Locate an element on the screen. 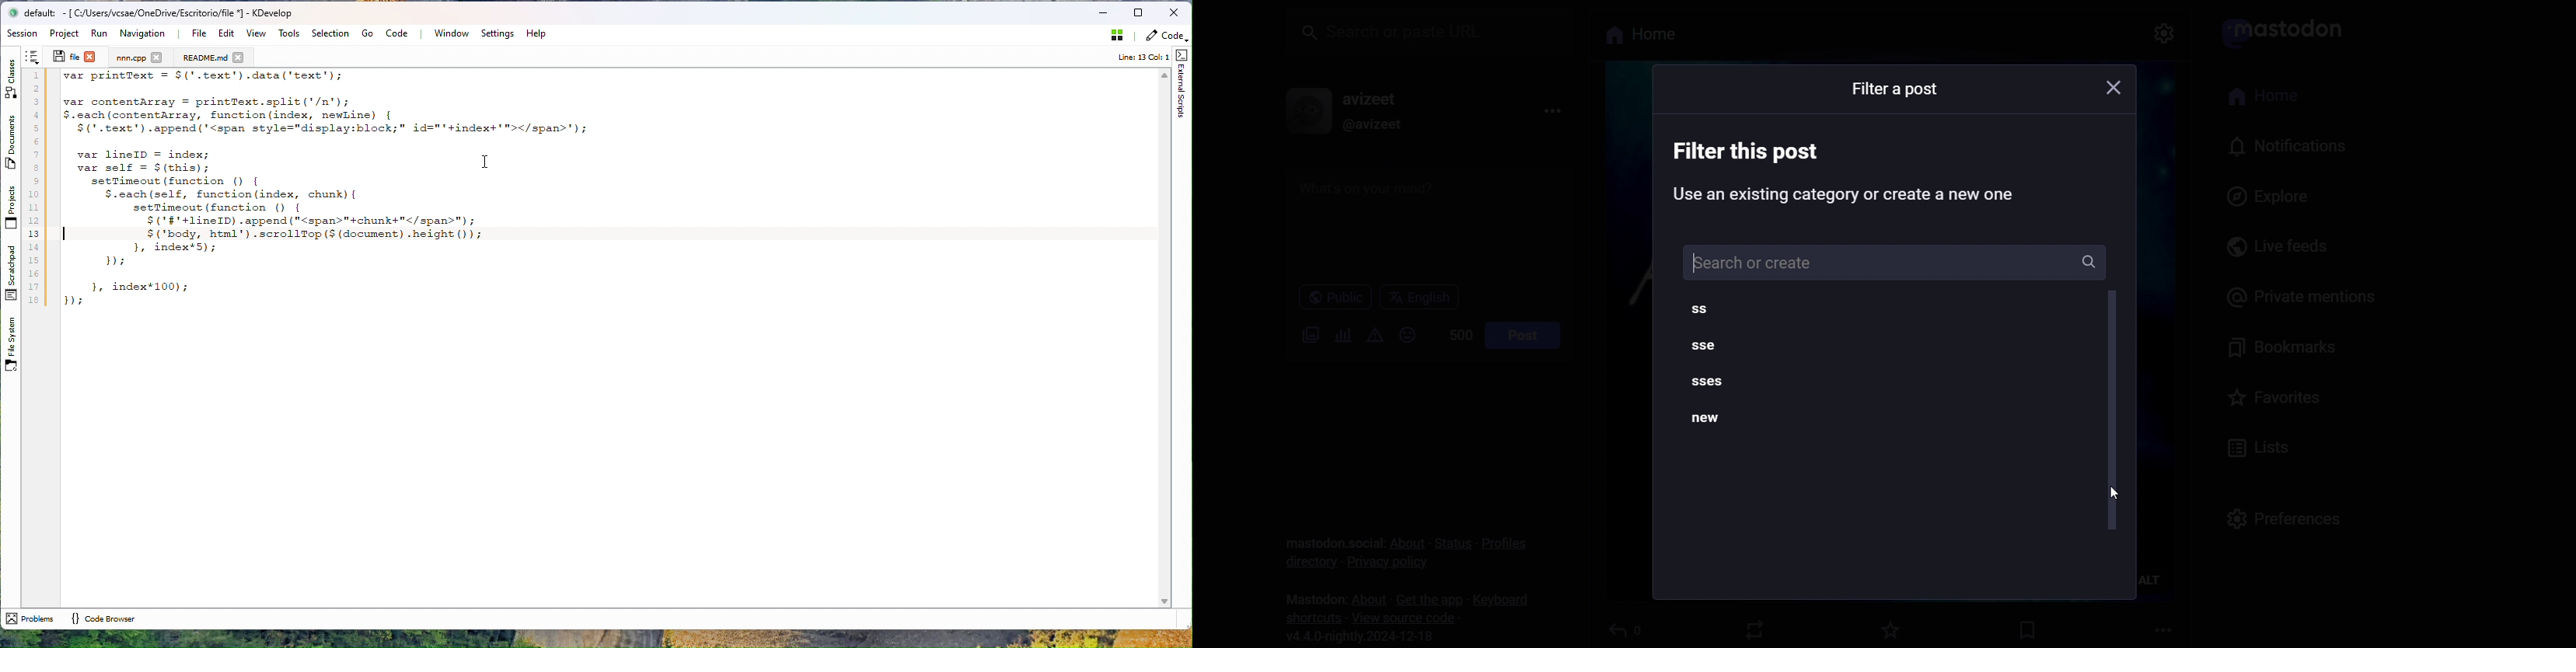 The image size is (2576, 672). Cursor is located at coordinates (2116, 493).